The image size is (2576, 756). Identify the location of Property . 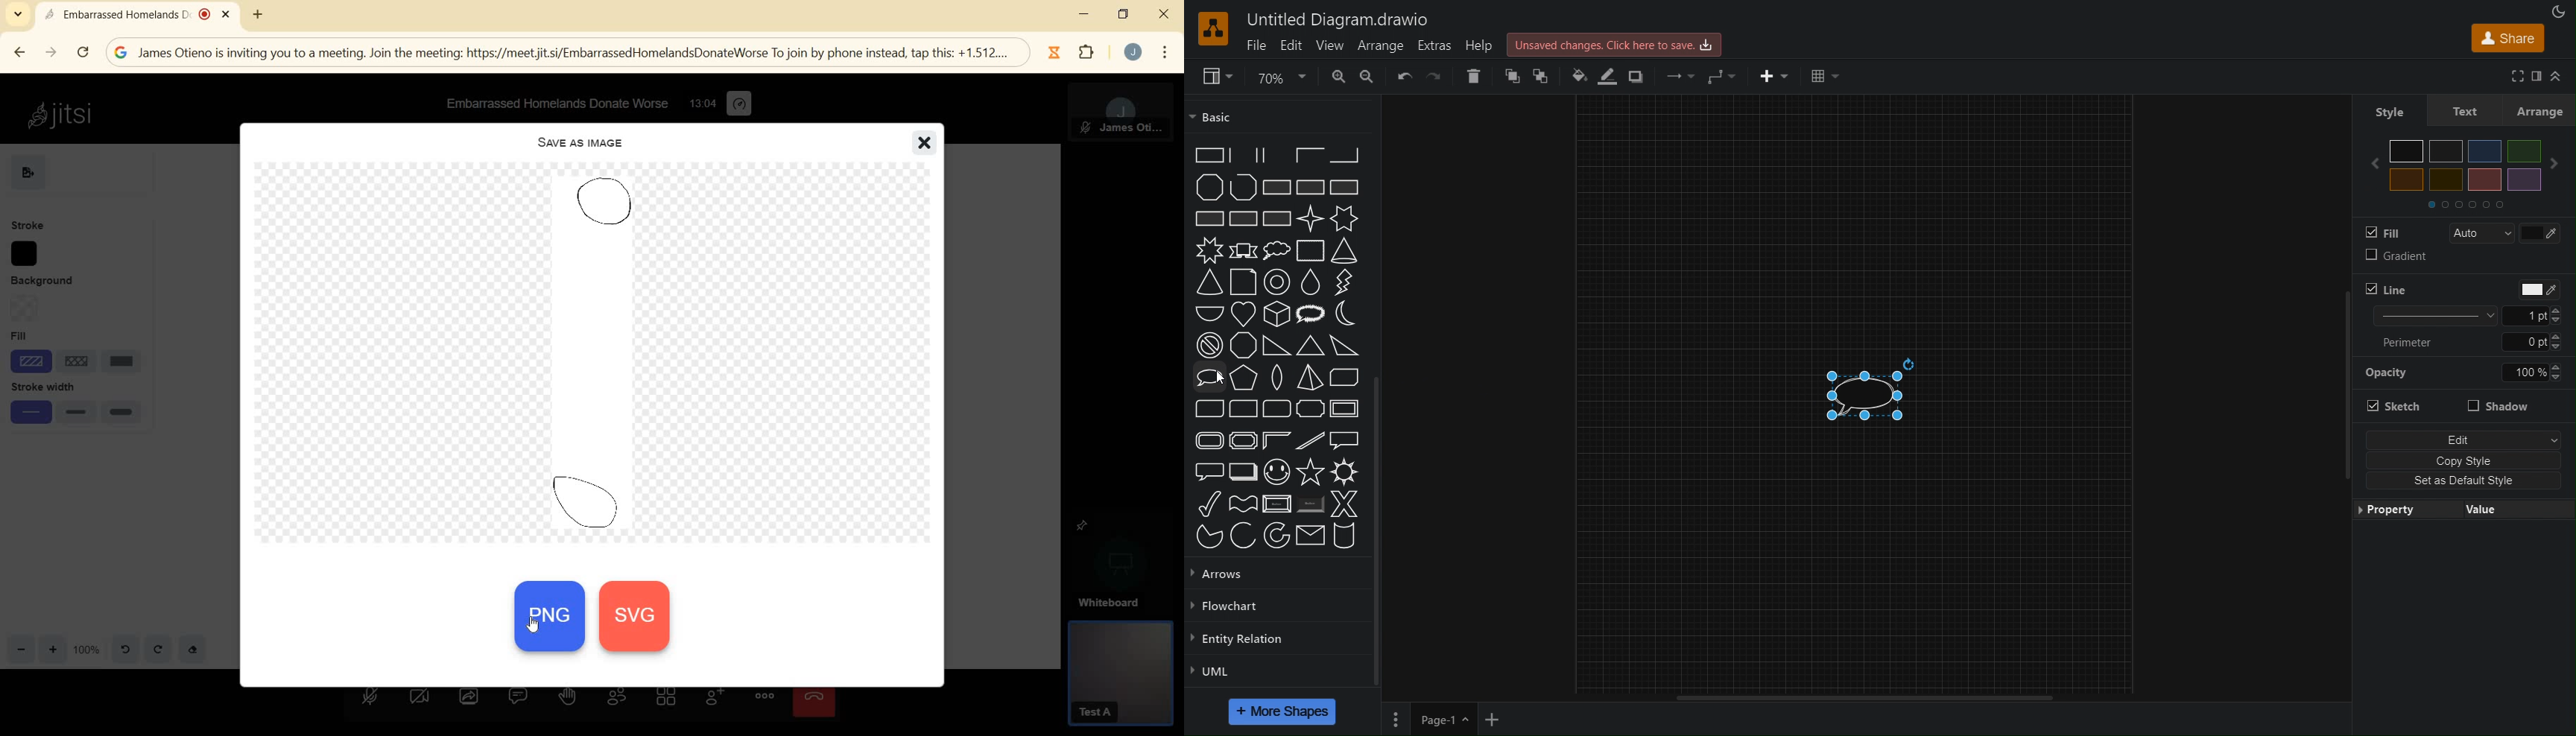
(2402, 513).